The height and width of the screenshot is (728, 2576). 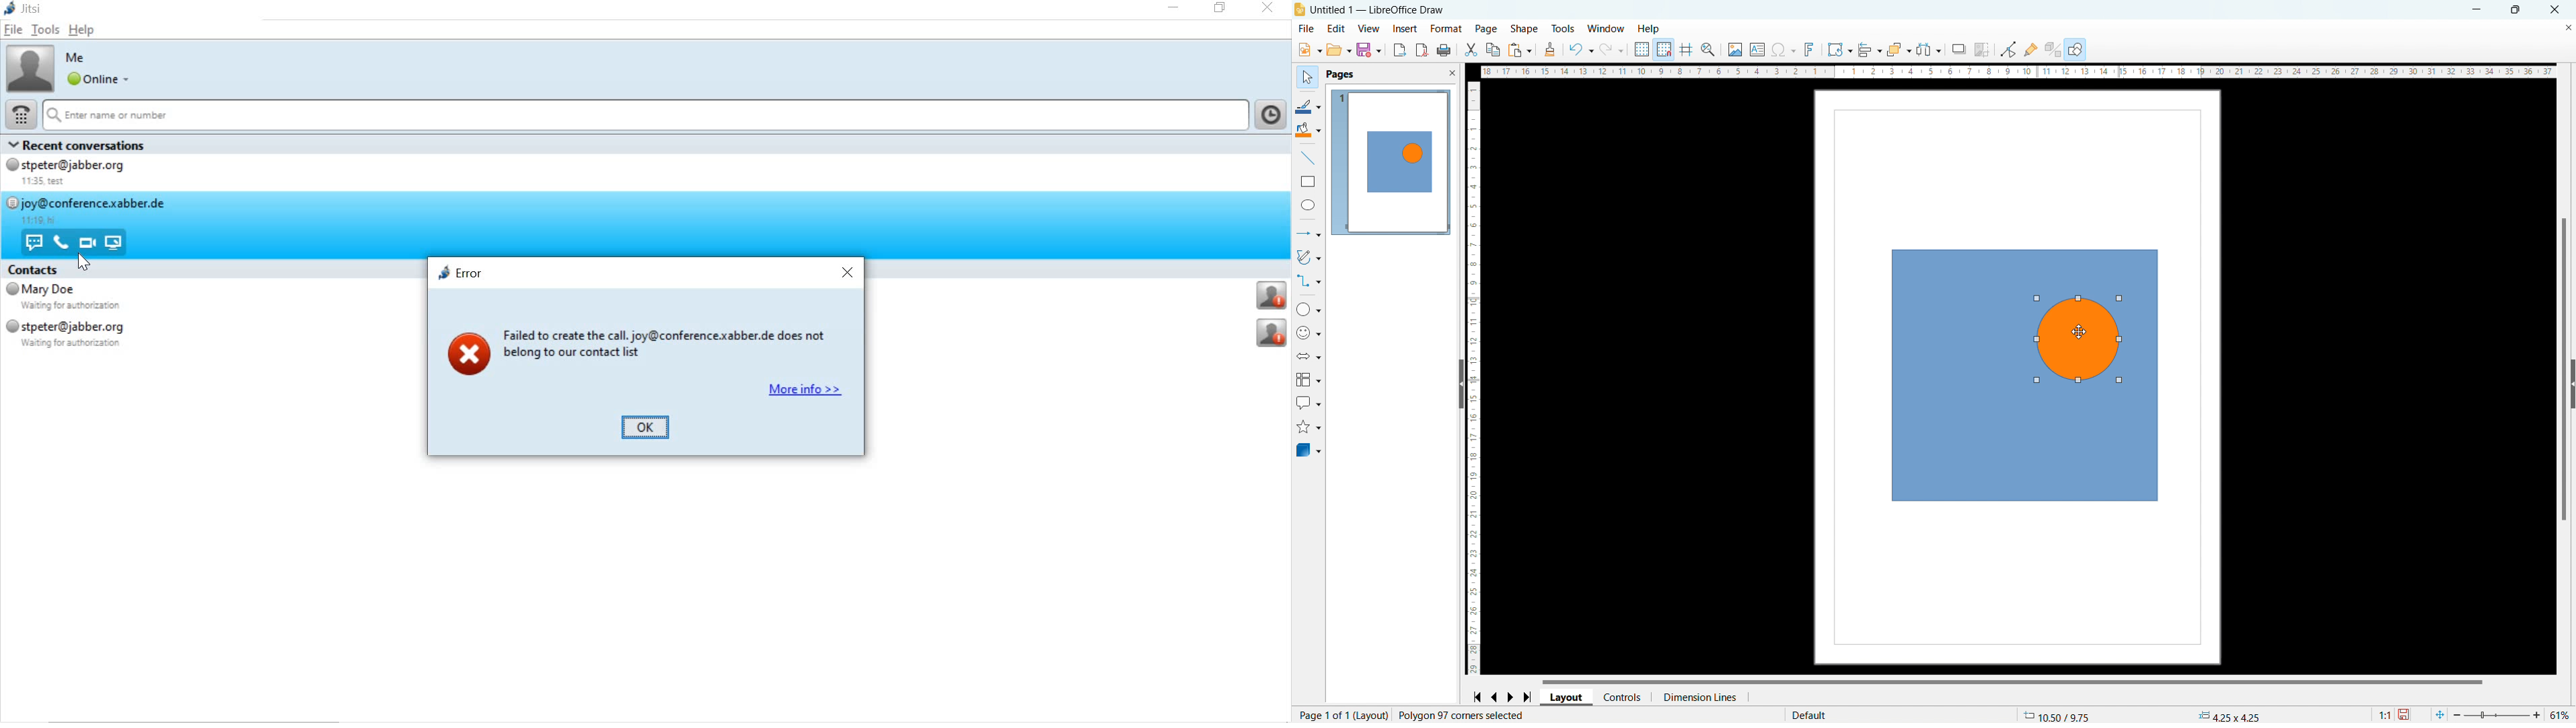 I want to click on show gluepoint functions, so click(x=2030, y=50).